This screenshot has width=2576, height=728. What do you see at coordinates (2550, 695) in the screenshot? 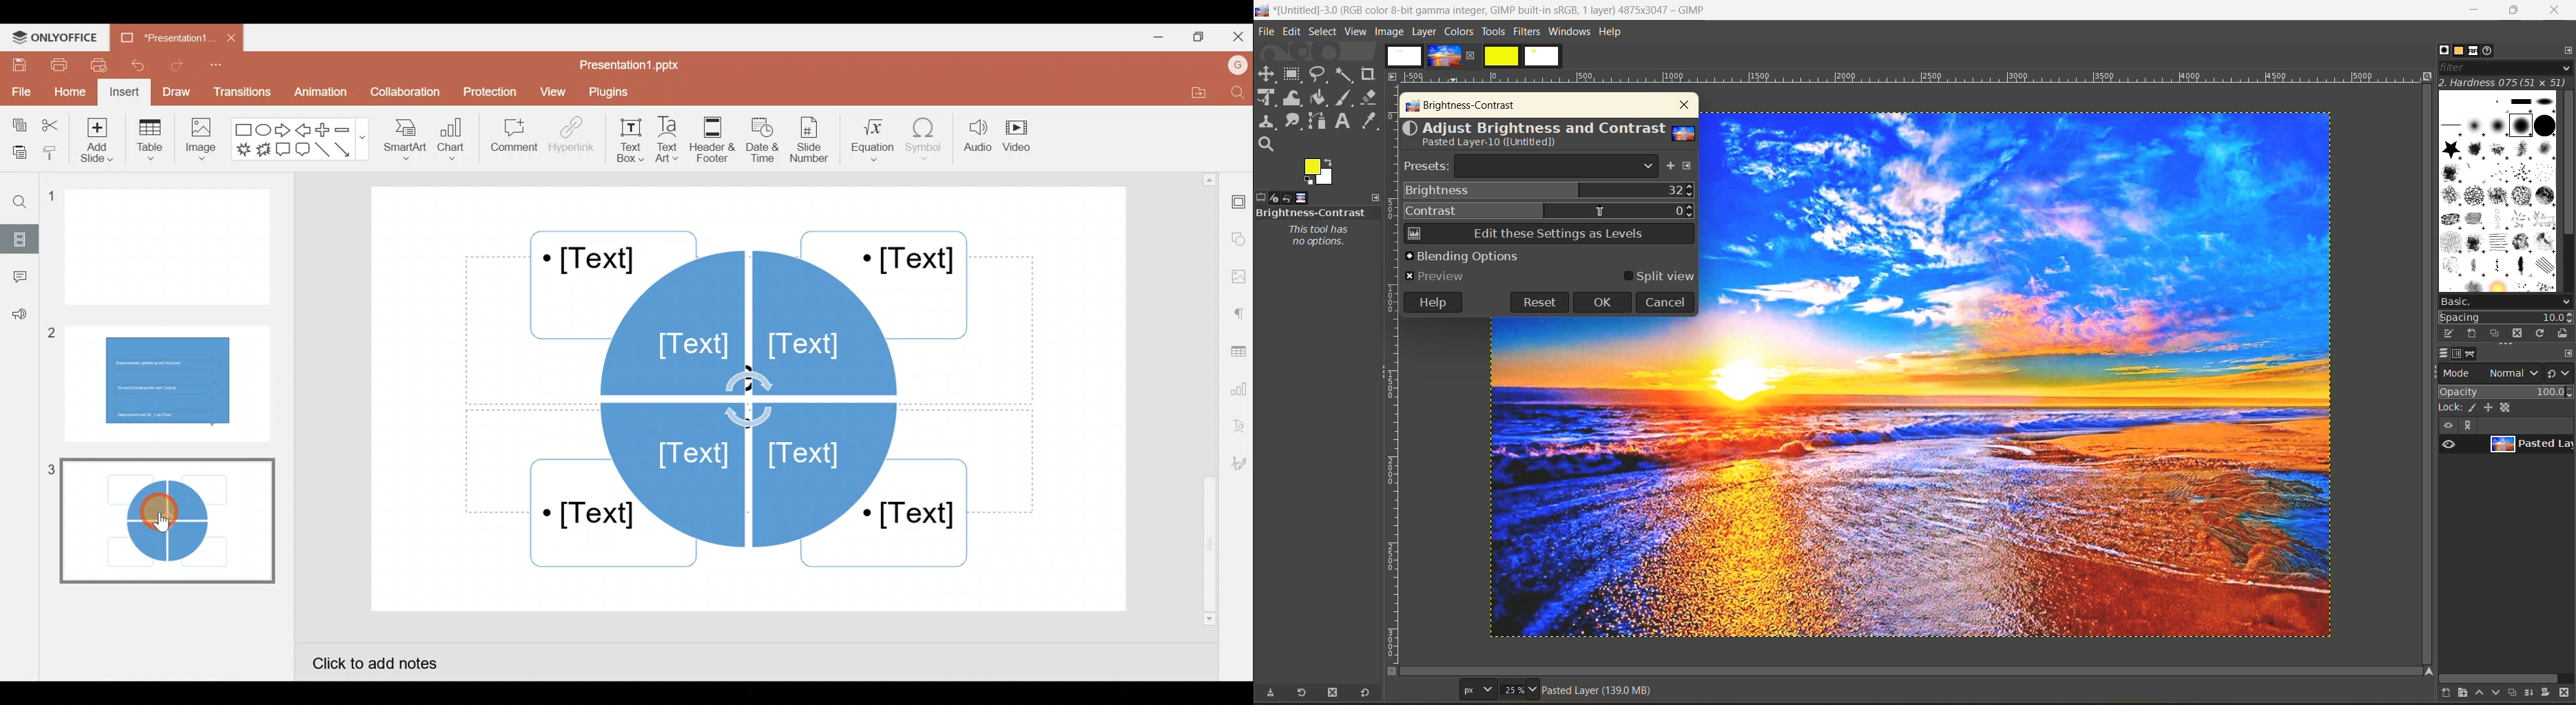
I see `add a mask` at bounding box center [2550, 695].